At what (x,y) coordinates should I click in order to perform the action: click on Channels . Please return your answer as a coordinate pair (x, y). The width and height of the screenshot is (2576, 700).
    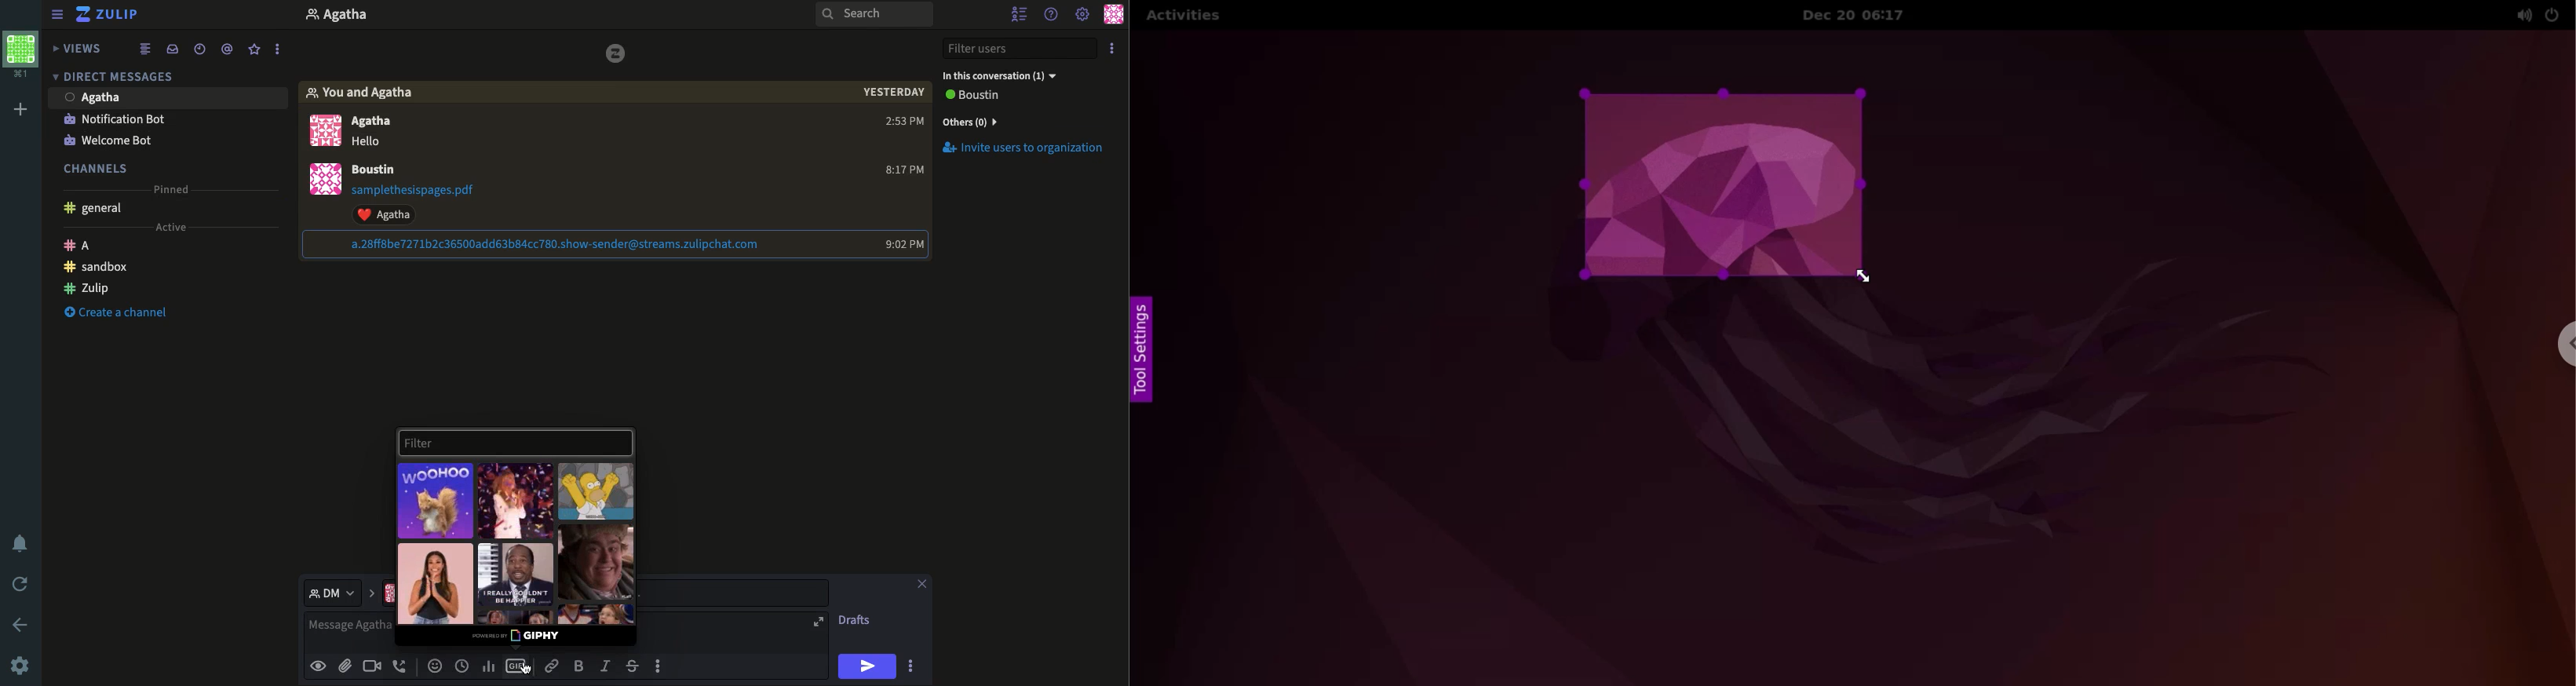
    Looking at the image, I should click on (98, 166).